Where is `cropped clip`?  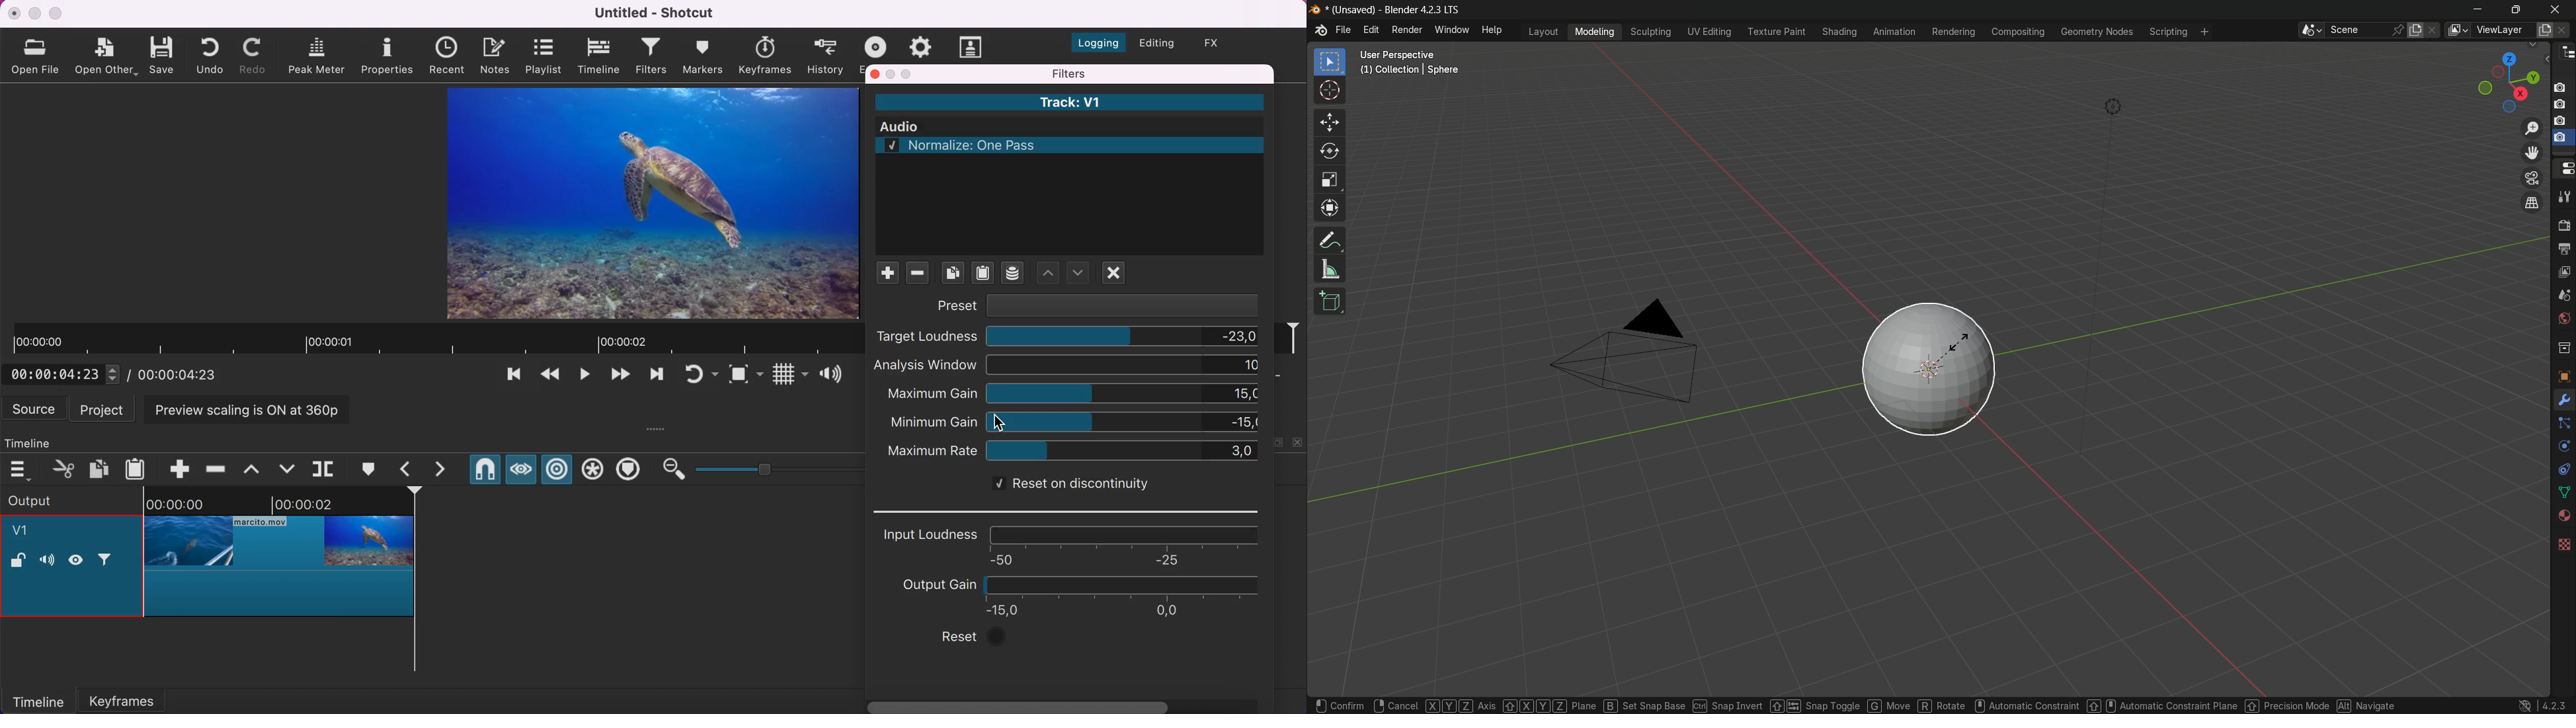 cropped clip is located at coordinates (279, 559).